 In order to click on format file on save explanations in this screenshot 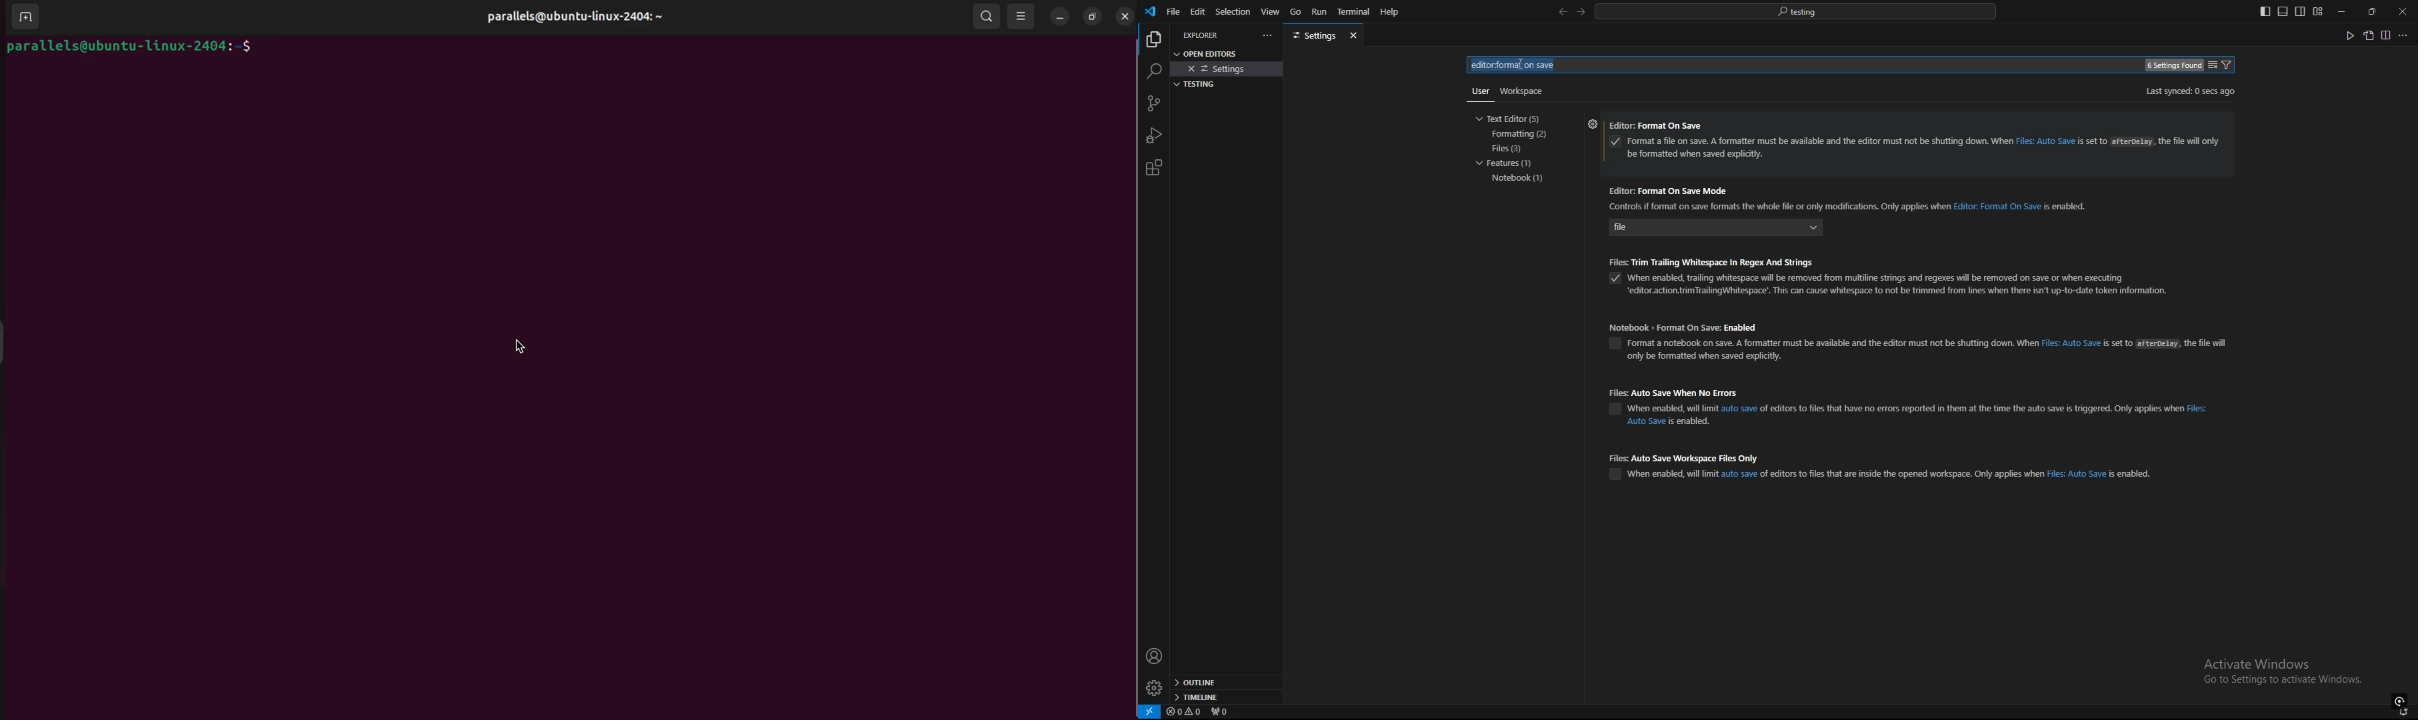, I will do `click(1925, 149)`.